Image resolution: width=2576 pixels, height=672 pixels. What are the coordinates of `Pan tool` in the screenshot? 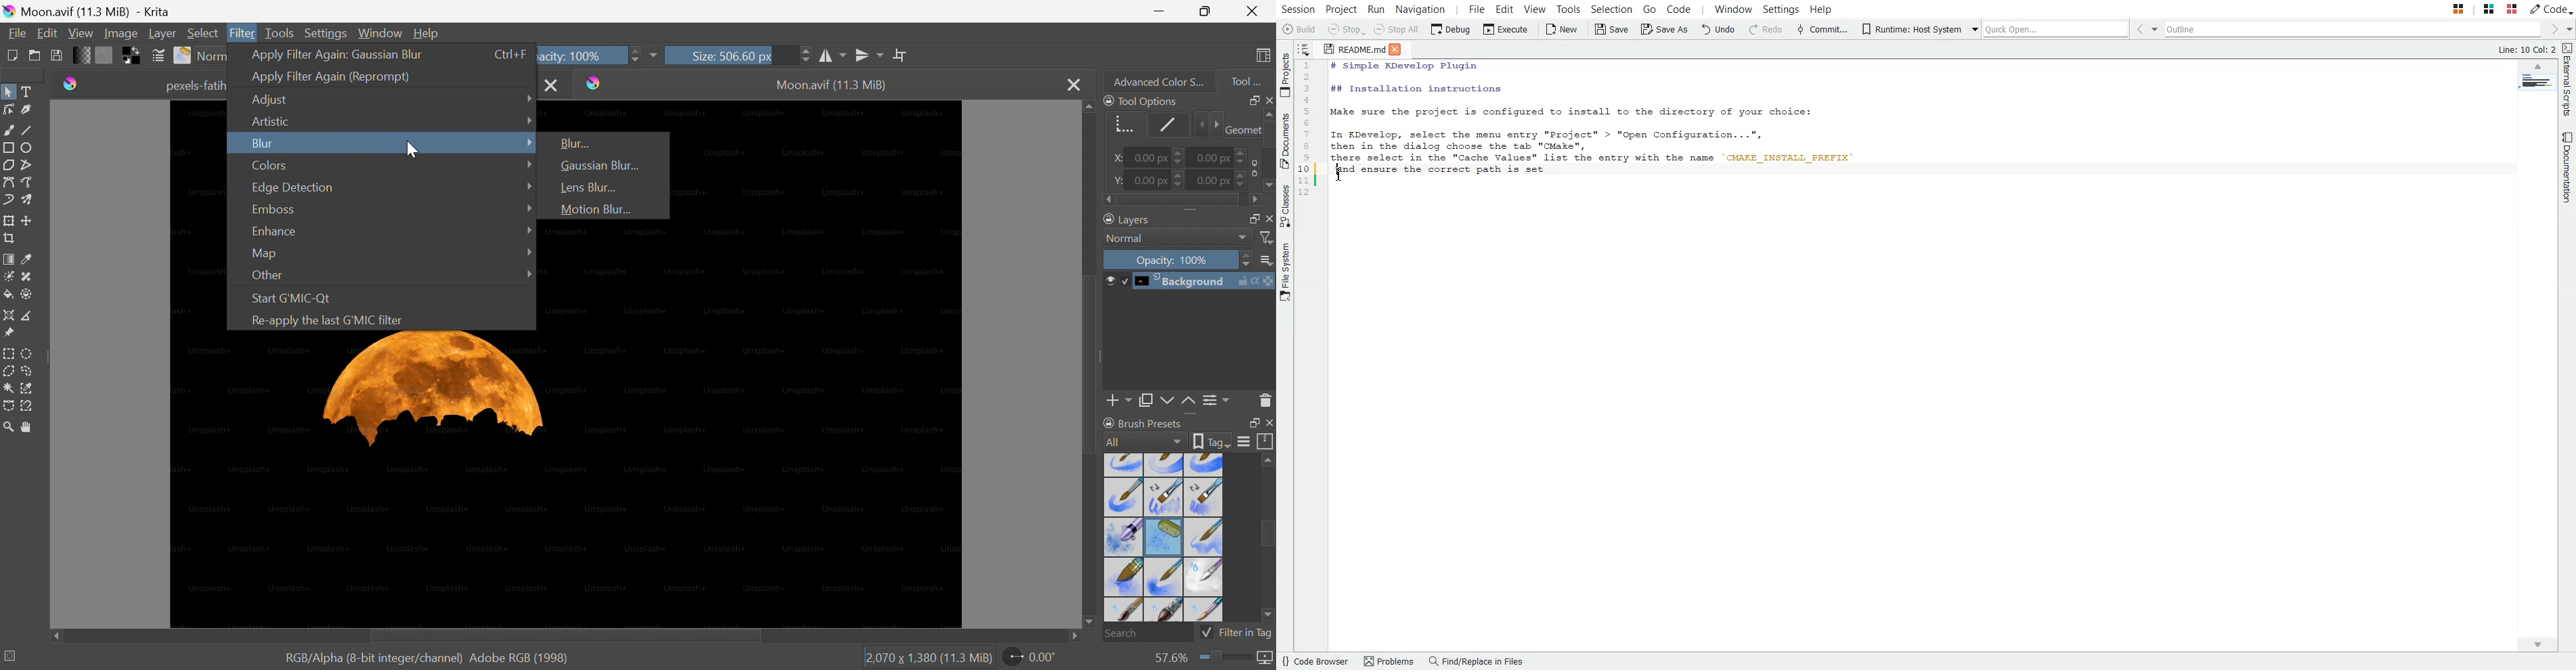 It's located at (30, 427).